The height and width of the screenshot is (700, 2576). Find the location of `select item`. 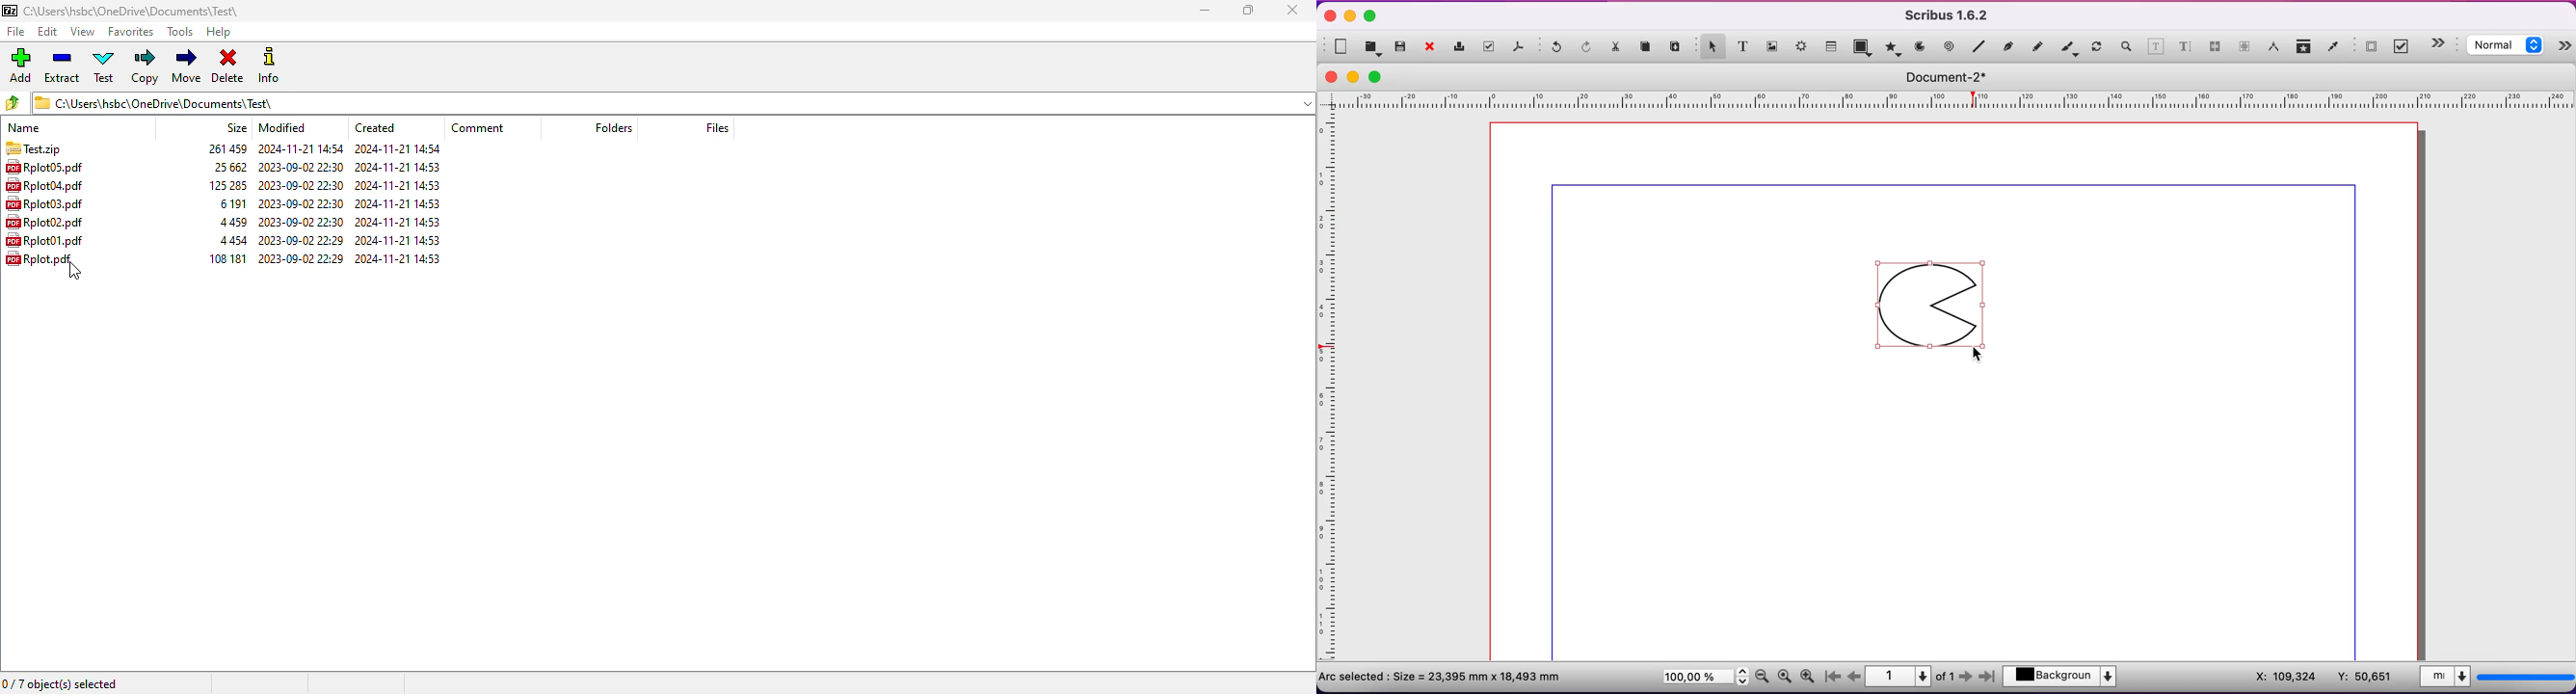

select item is located at coordinates (1710, 45).